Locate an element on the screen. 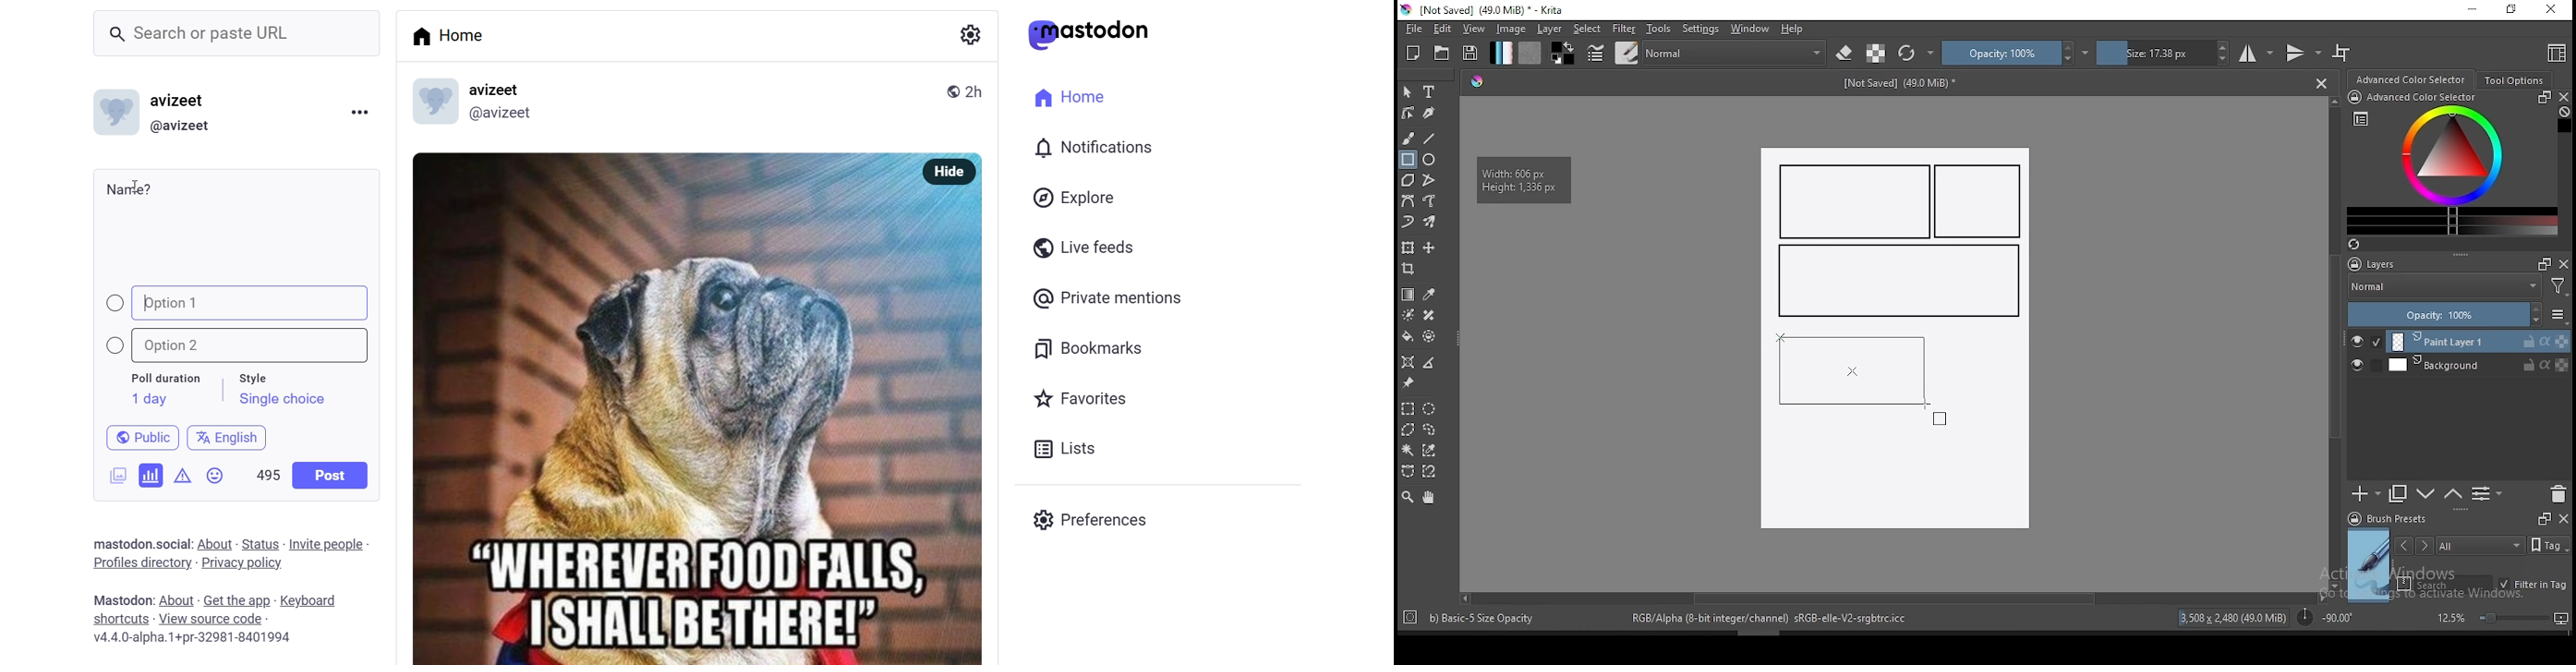  pick a color from image and current layer is located at coordinates (1430, 295).